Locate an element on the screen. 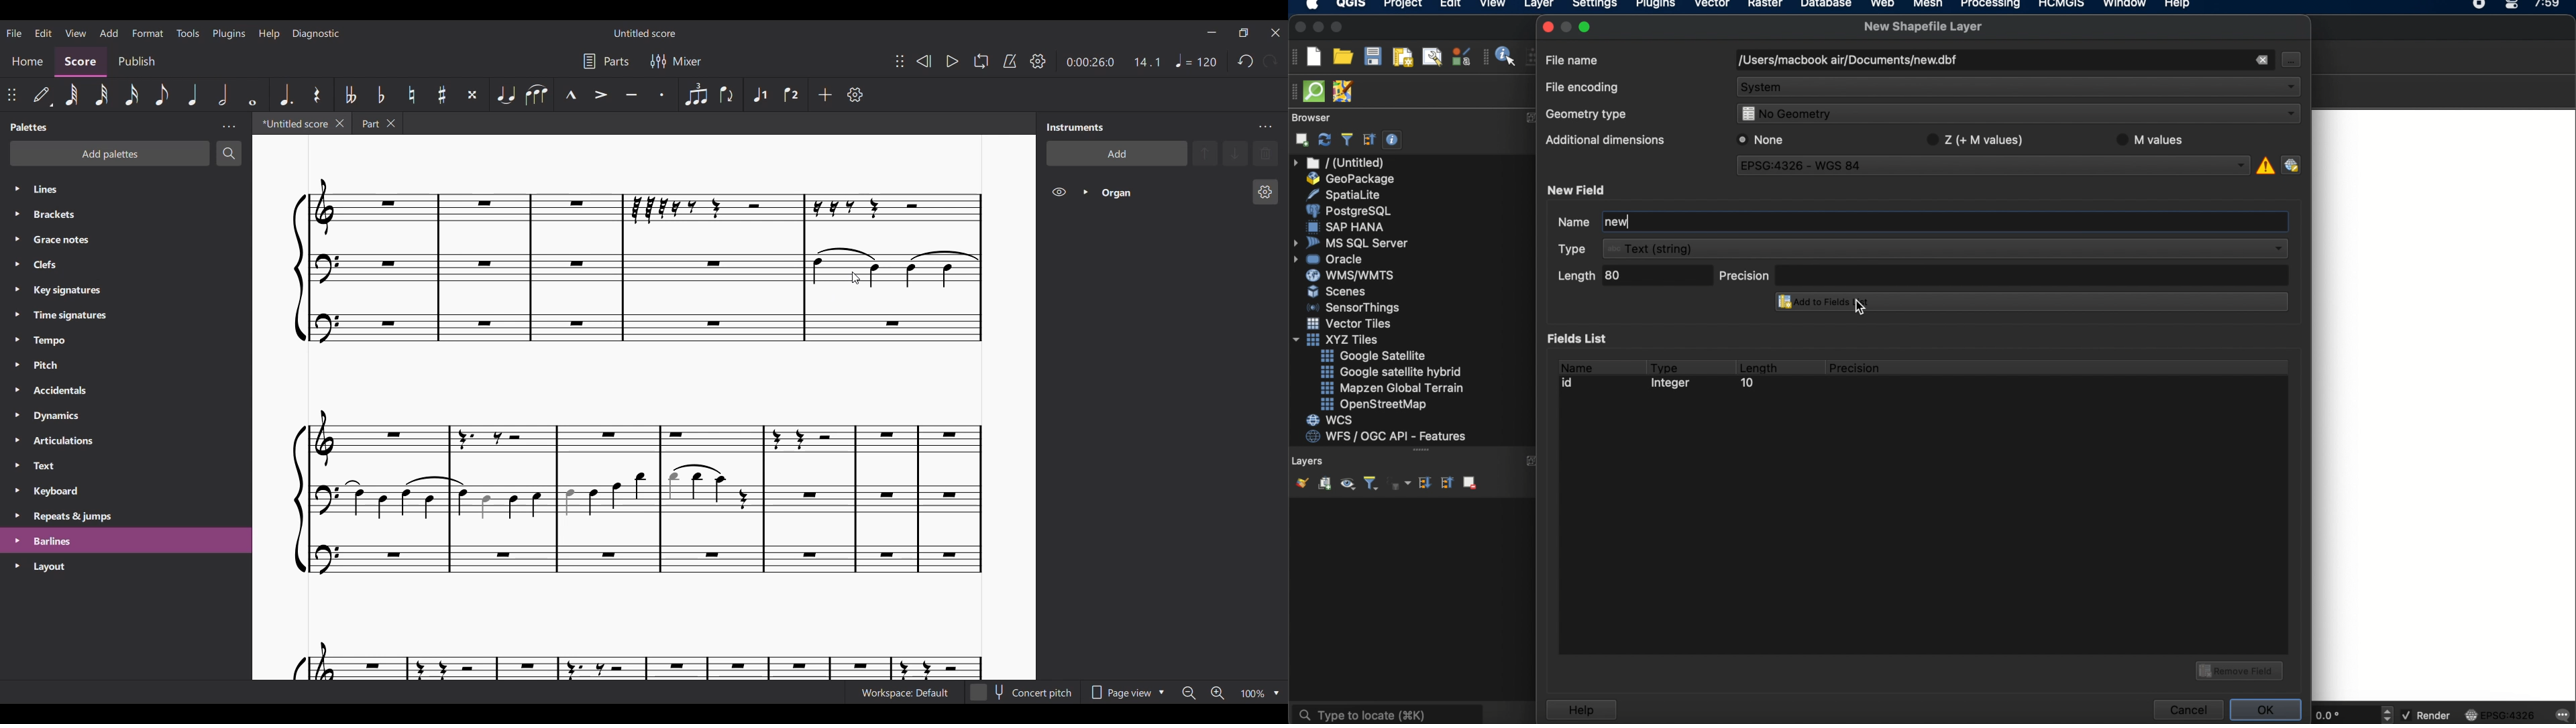  Edit menu is located at coordinates (42, 32).